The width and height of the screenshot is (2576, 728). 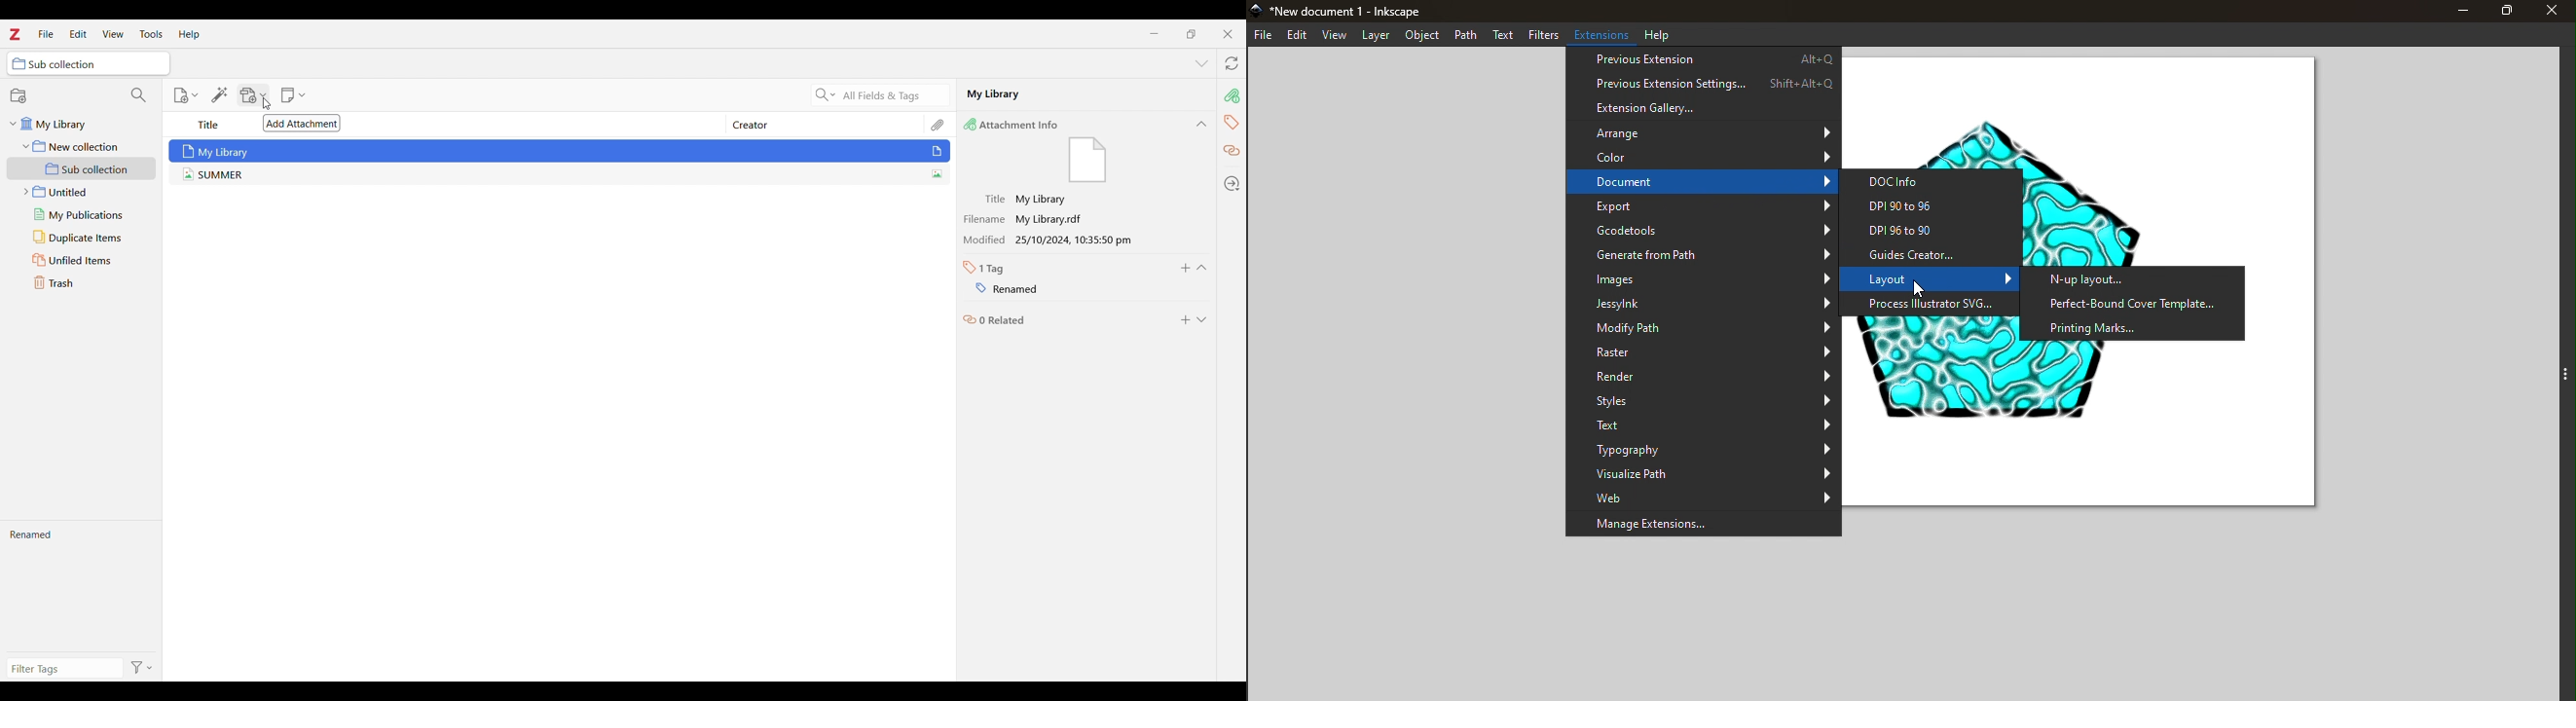 What do you see at coordinates (186, 95) in the screenshot?
I see `New item options` at bounding box center [186, 95].